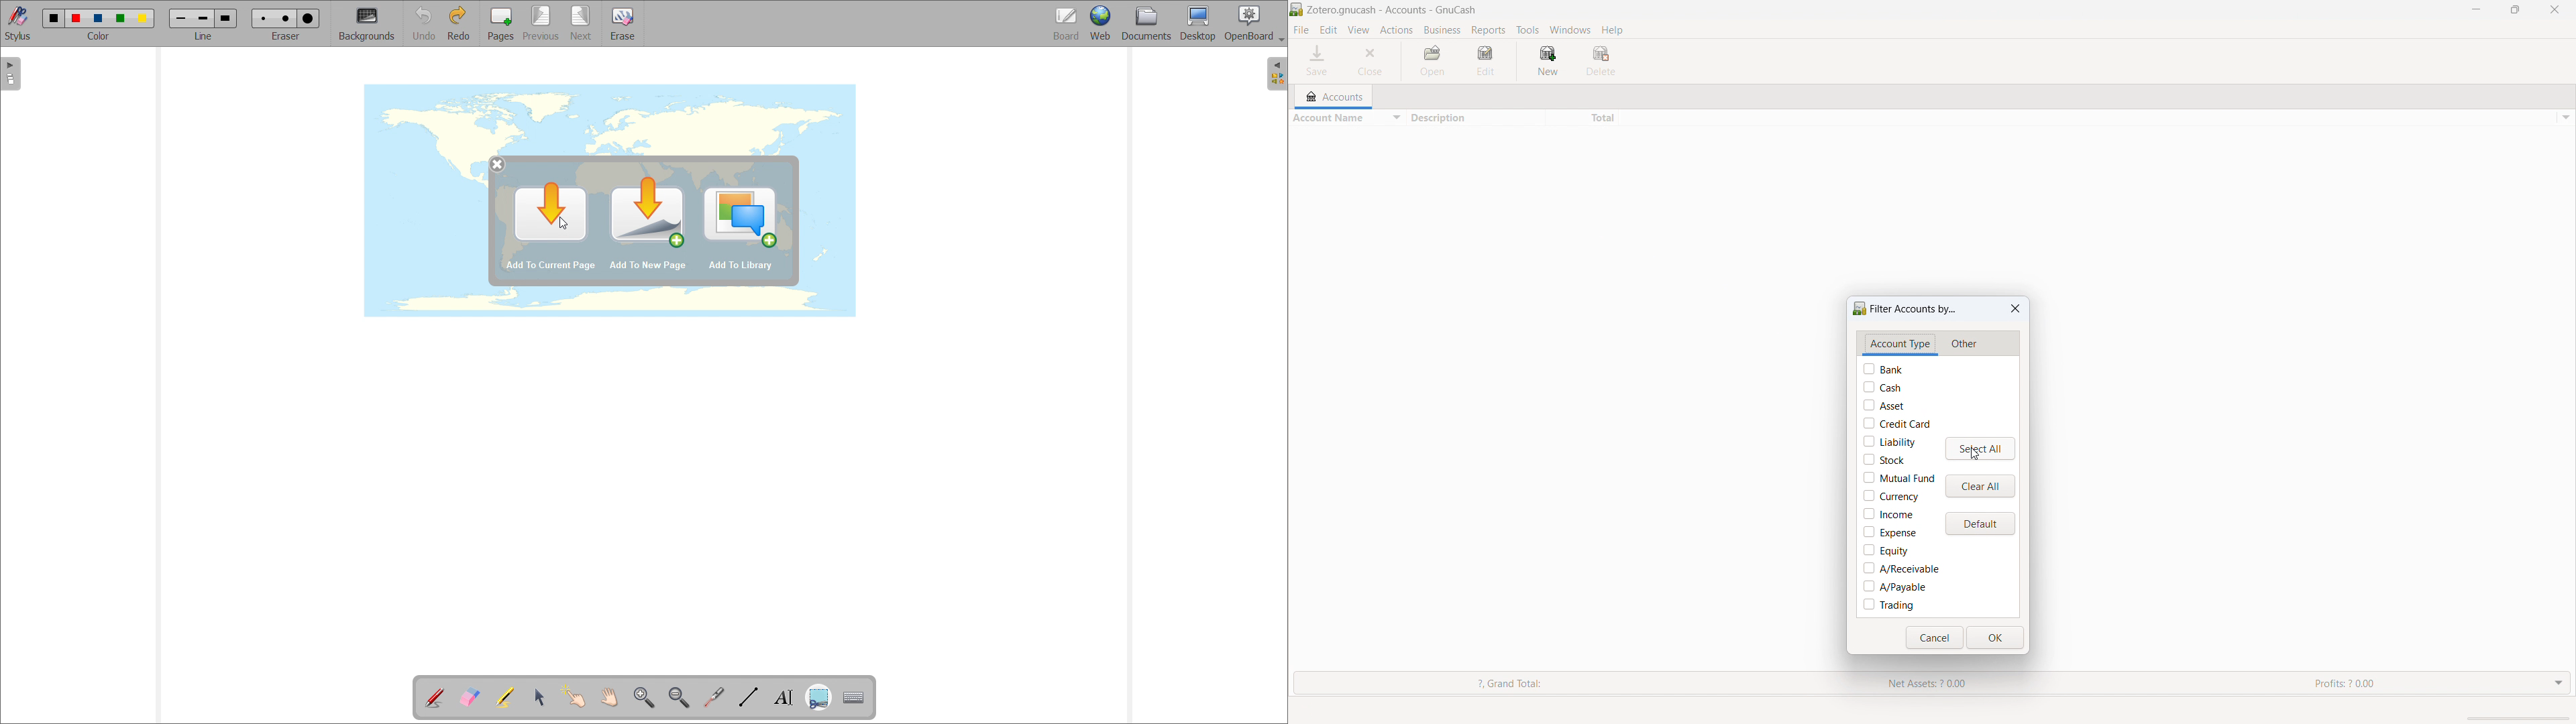 The height and width of the screenshot is (728, 2576). I want to click on account type, so click(1900, 345).